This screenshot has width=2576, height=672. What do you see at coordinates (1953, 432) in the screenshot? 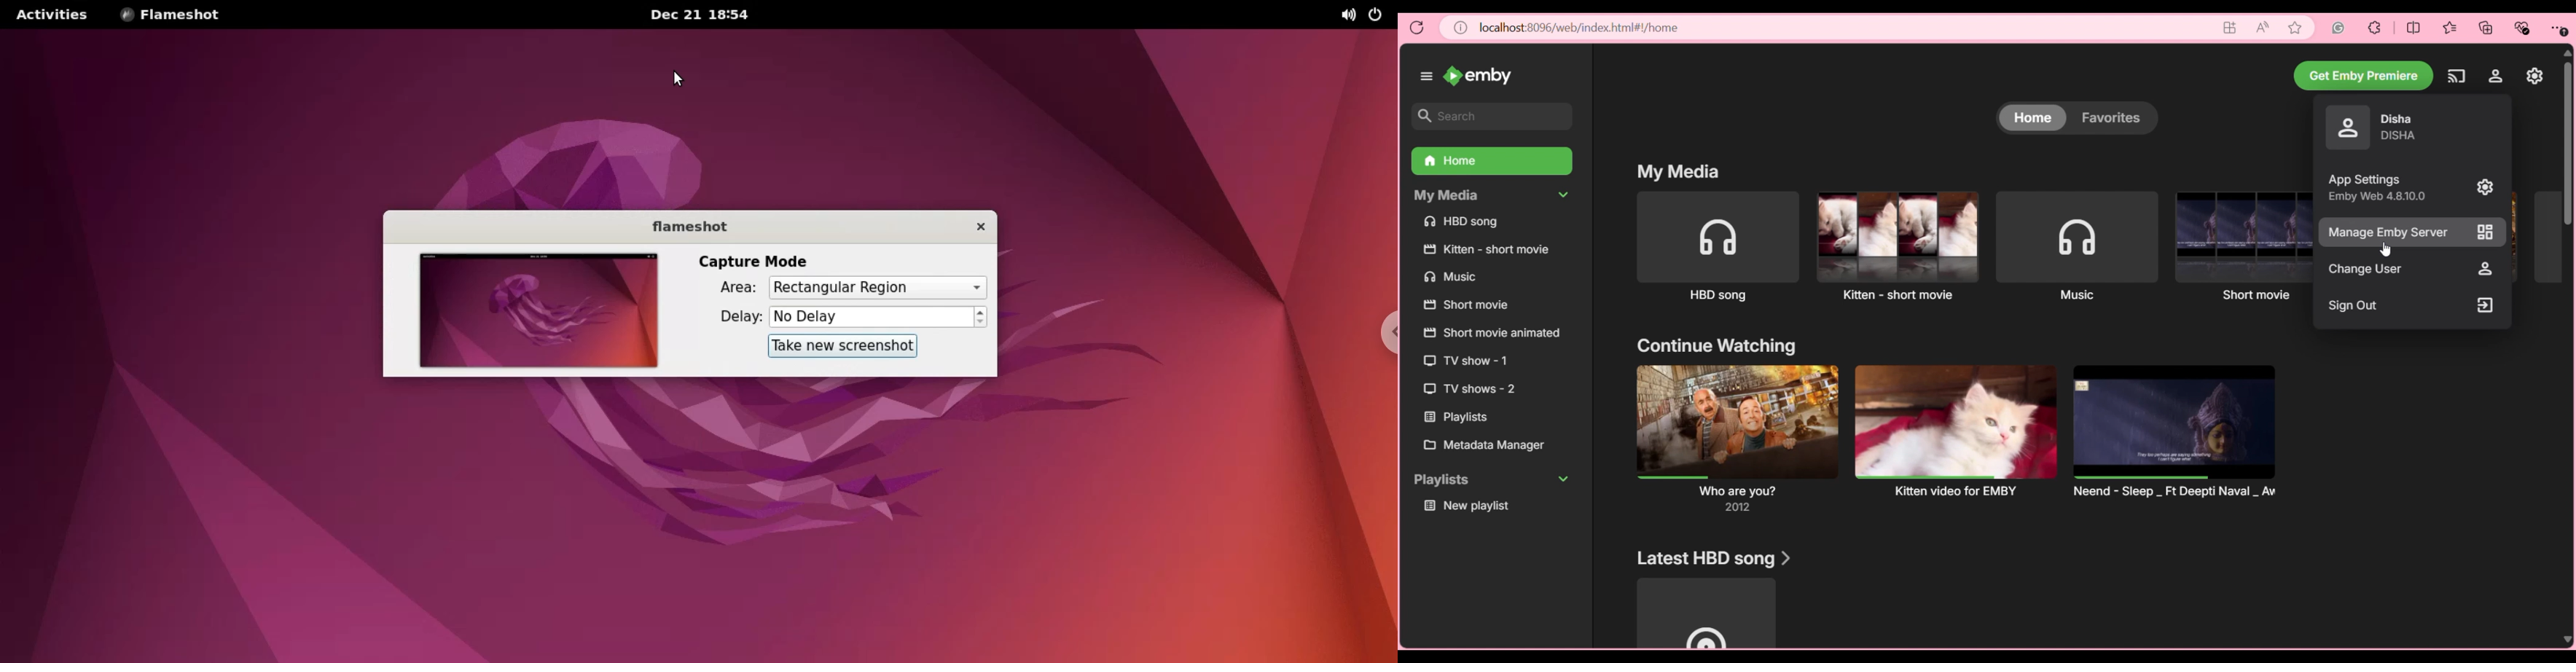
I see `kitten video for EMBY` at bounding box center [1953, 432].